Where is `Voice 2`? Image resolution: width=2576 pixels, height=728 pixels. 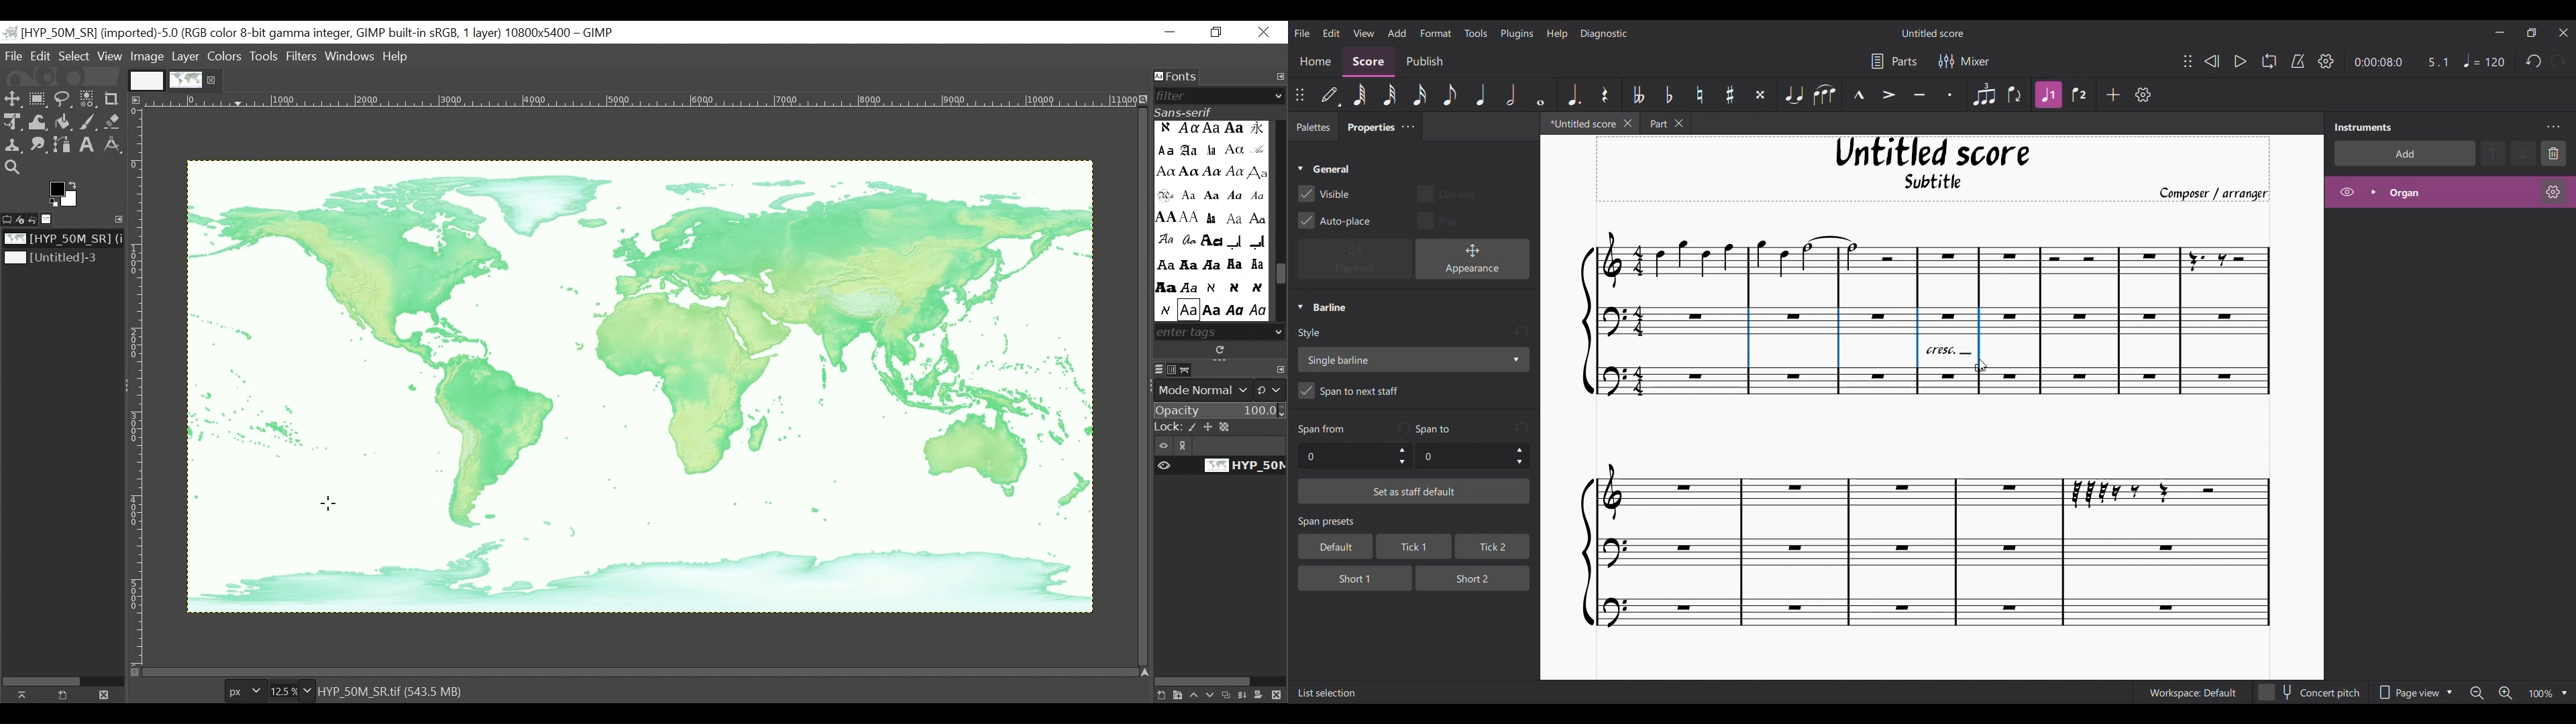 Voice 2 is located at coordinates (2081, 95).